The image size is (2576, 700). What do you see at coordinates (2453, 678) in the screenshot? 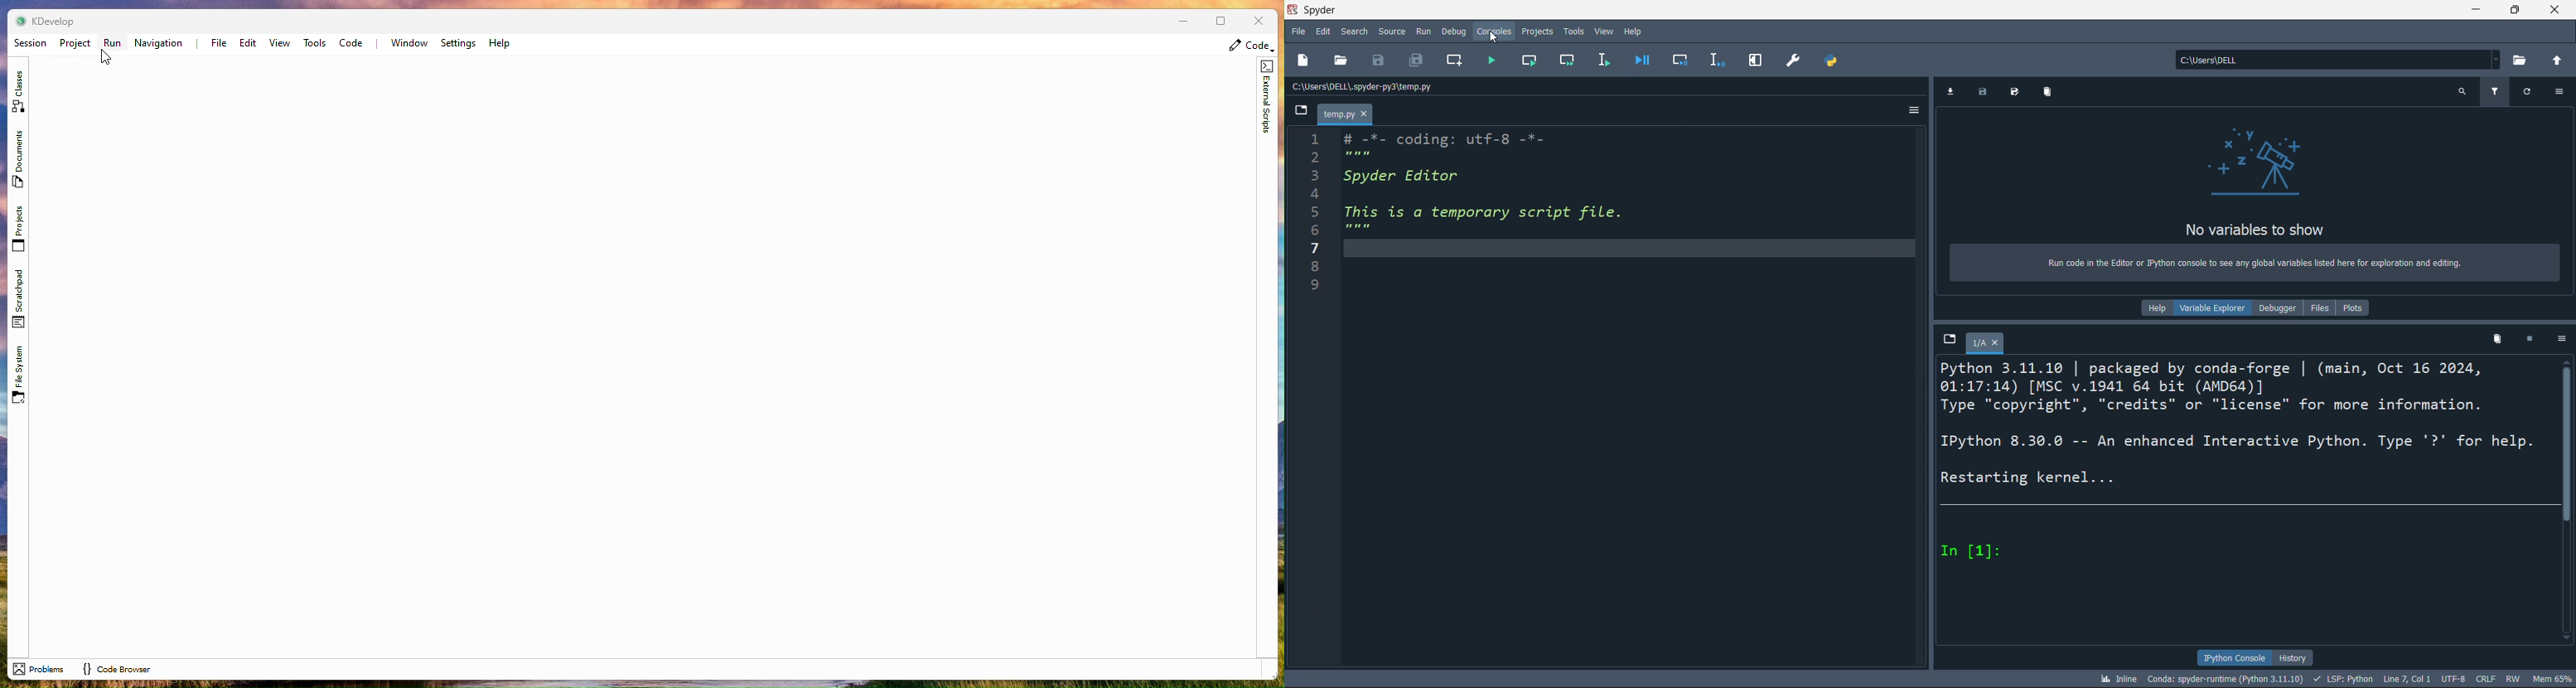
I see `UTF-8` at bounding box center [2453, 678].